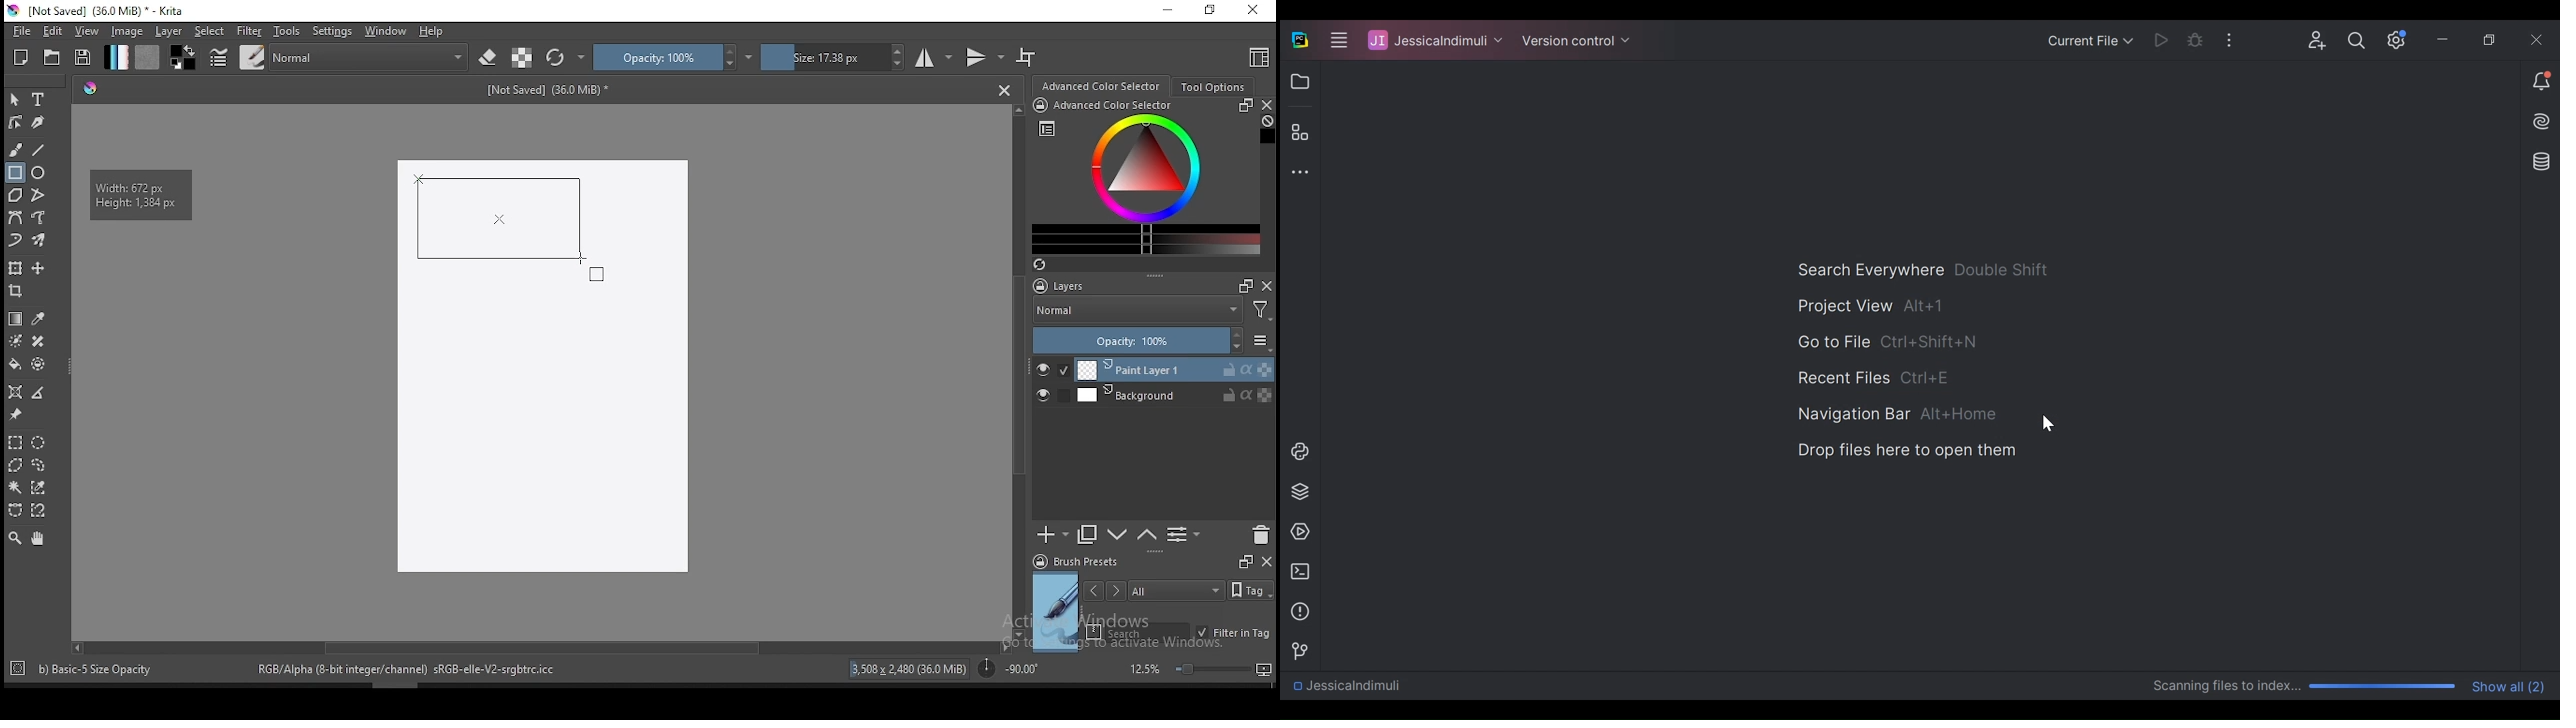  I want to click on reference images tool, so click(14, 415).